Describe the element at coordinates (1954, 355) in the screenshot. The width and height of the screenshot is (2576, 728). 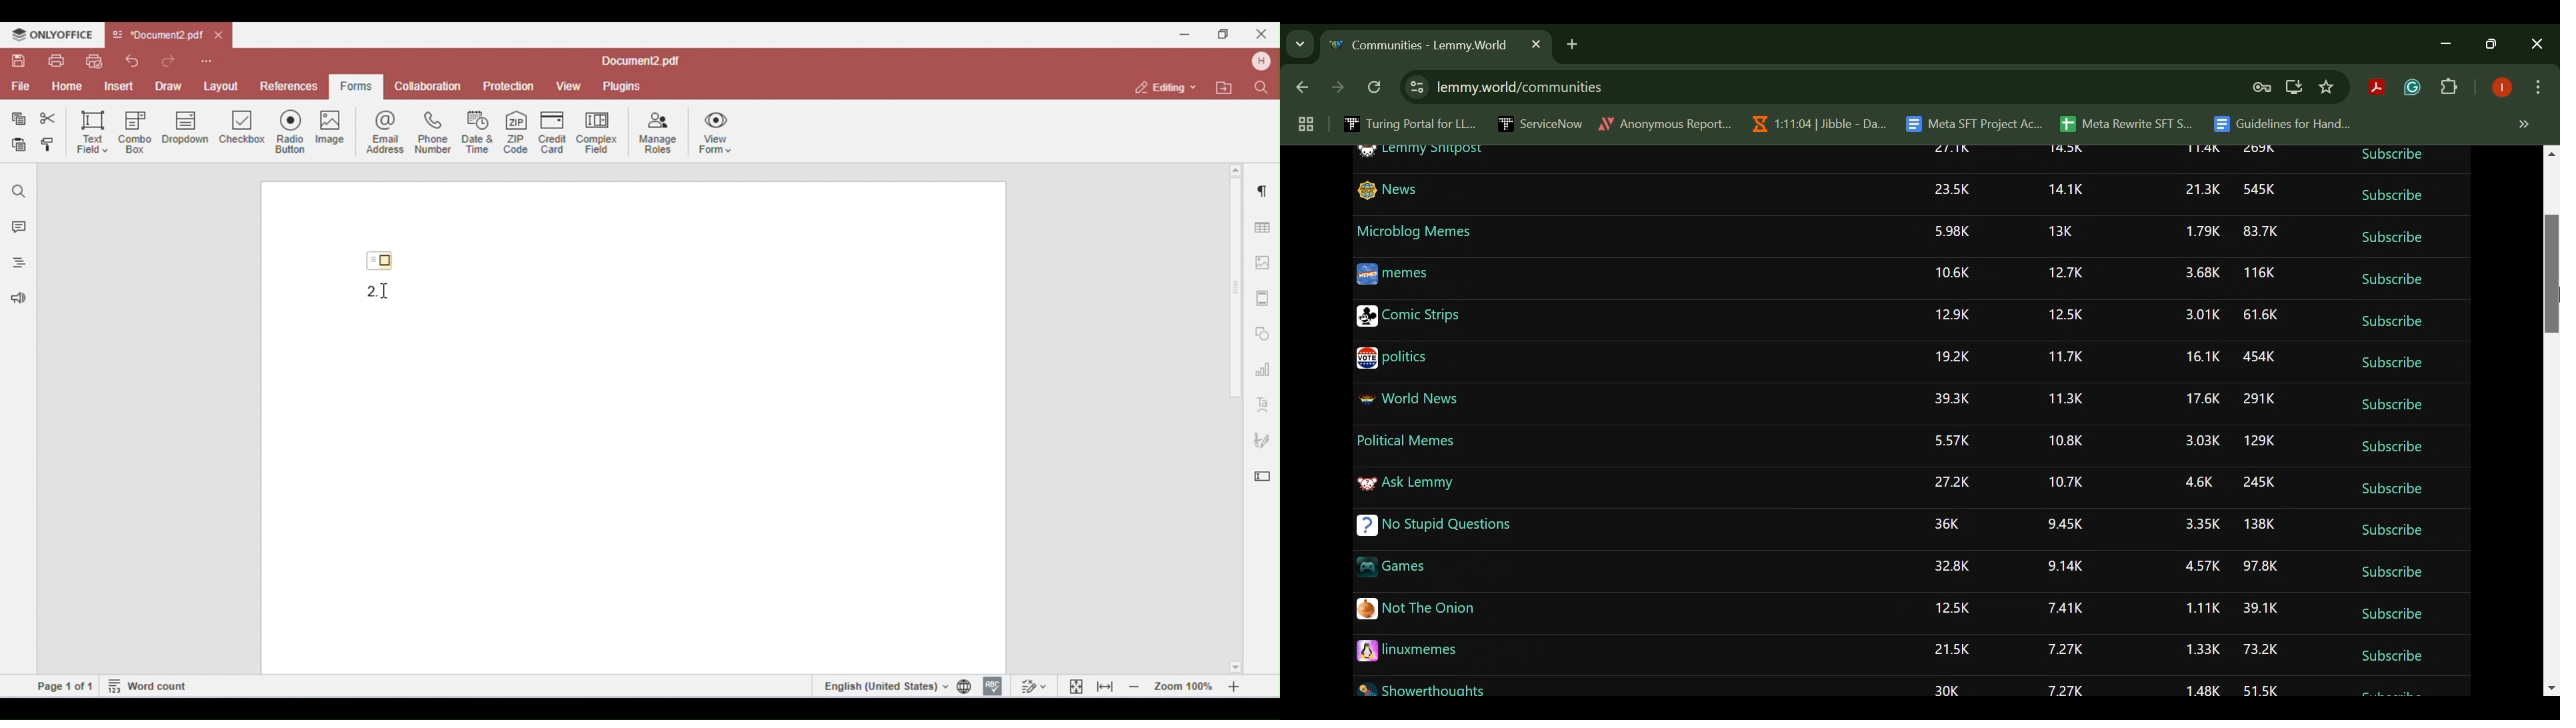
I see `19.2K` at that location.